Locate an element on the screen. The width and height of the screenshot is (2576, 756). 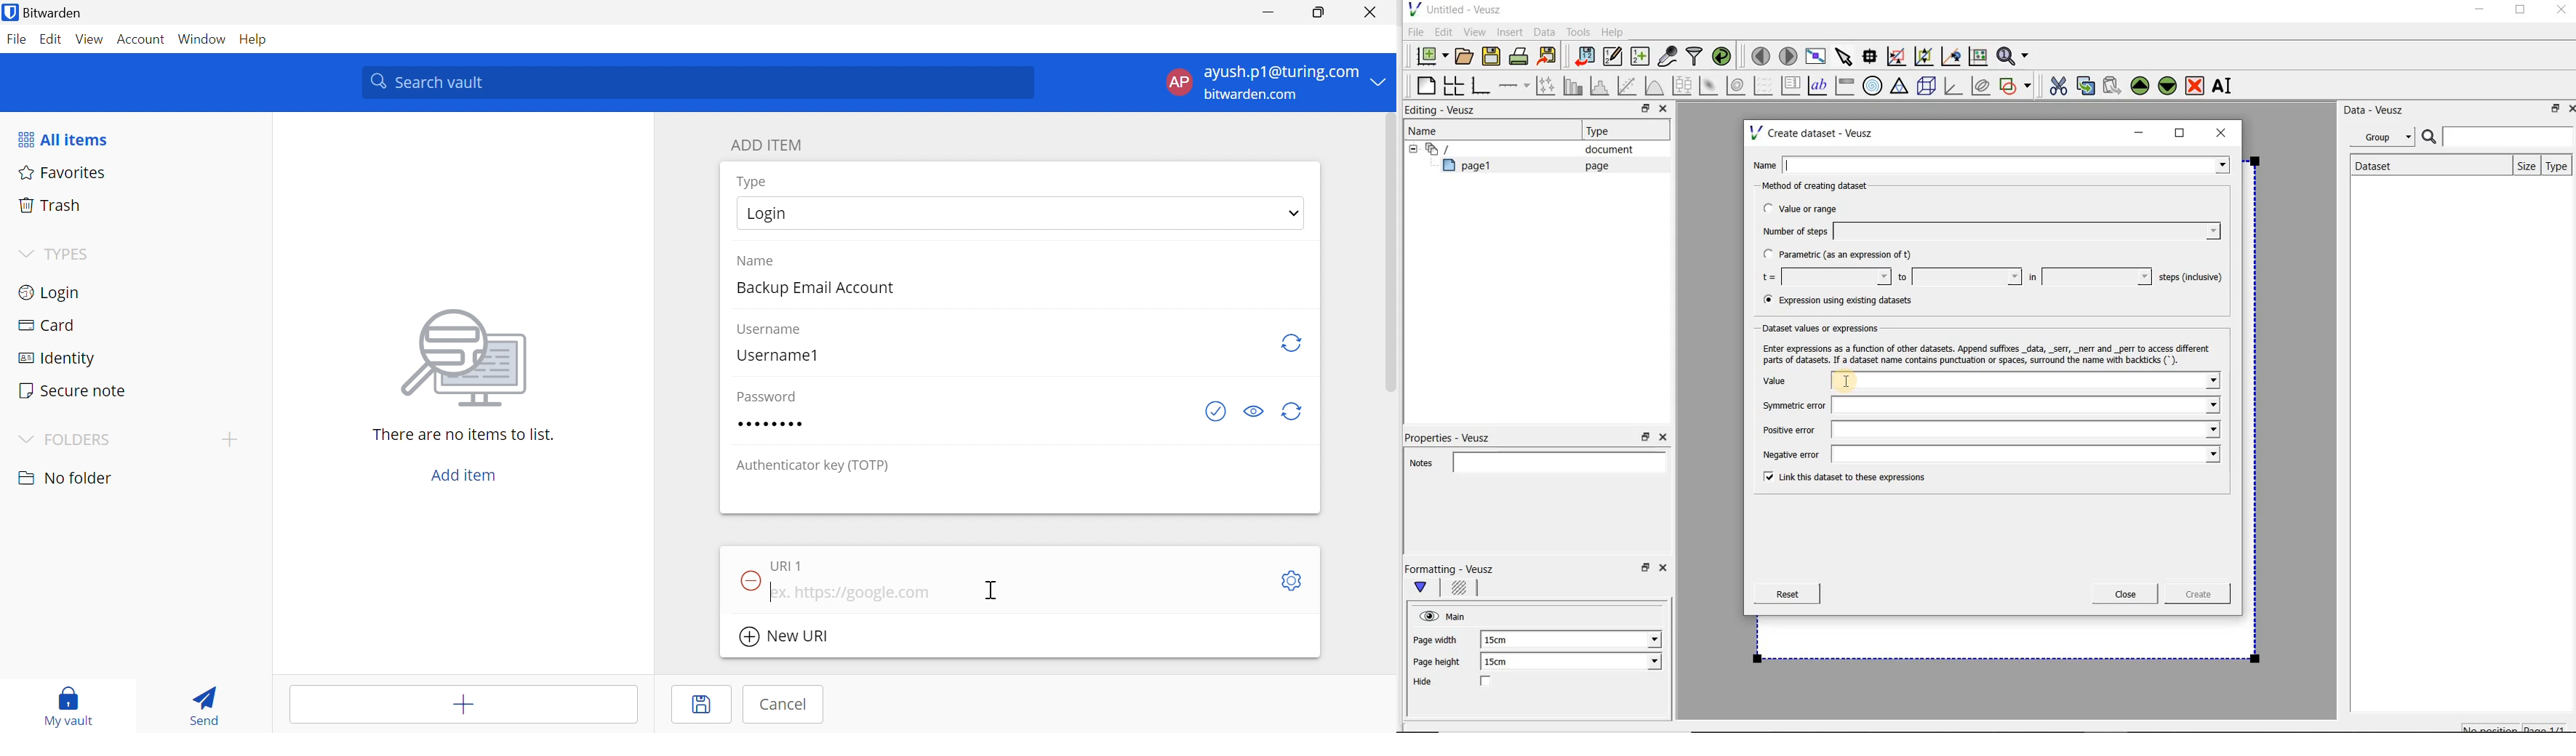
Toggle options is located at coordinates (1294, 582).